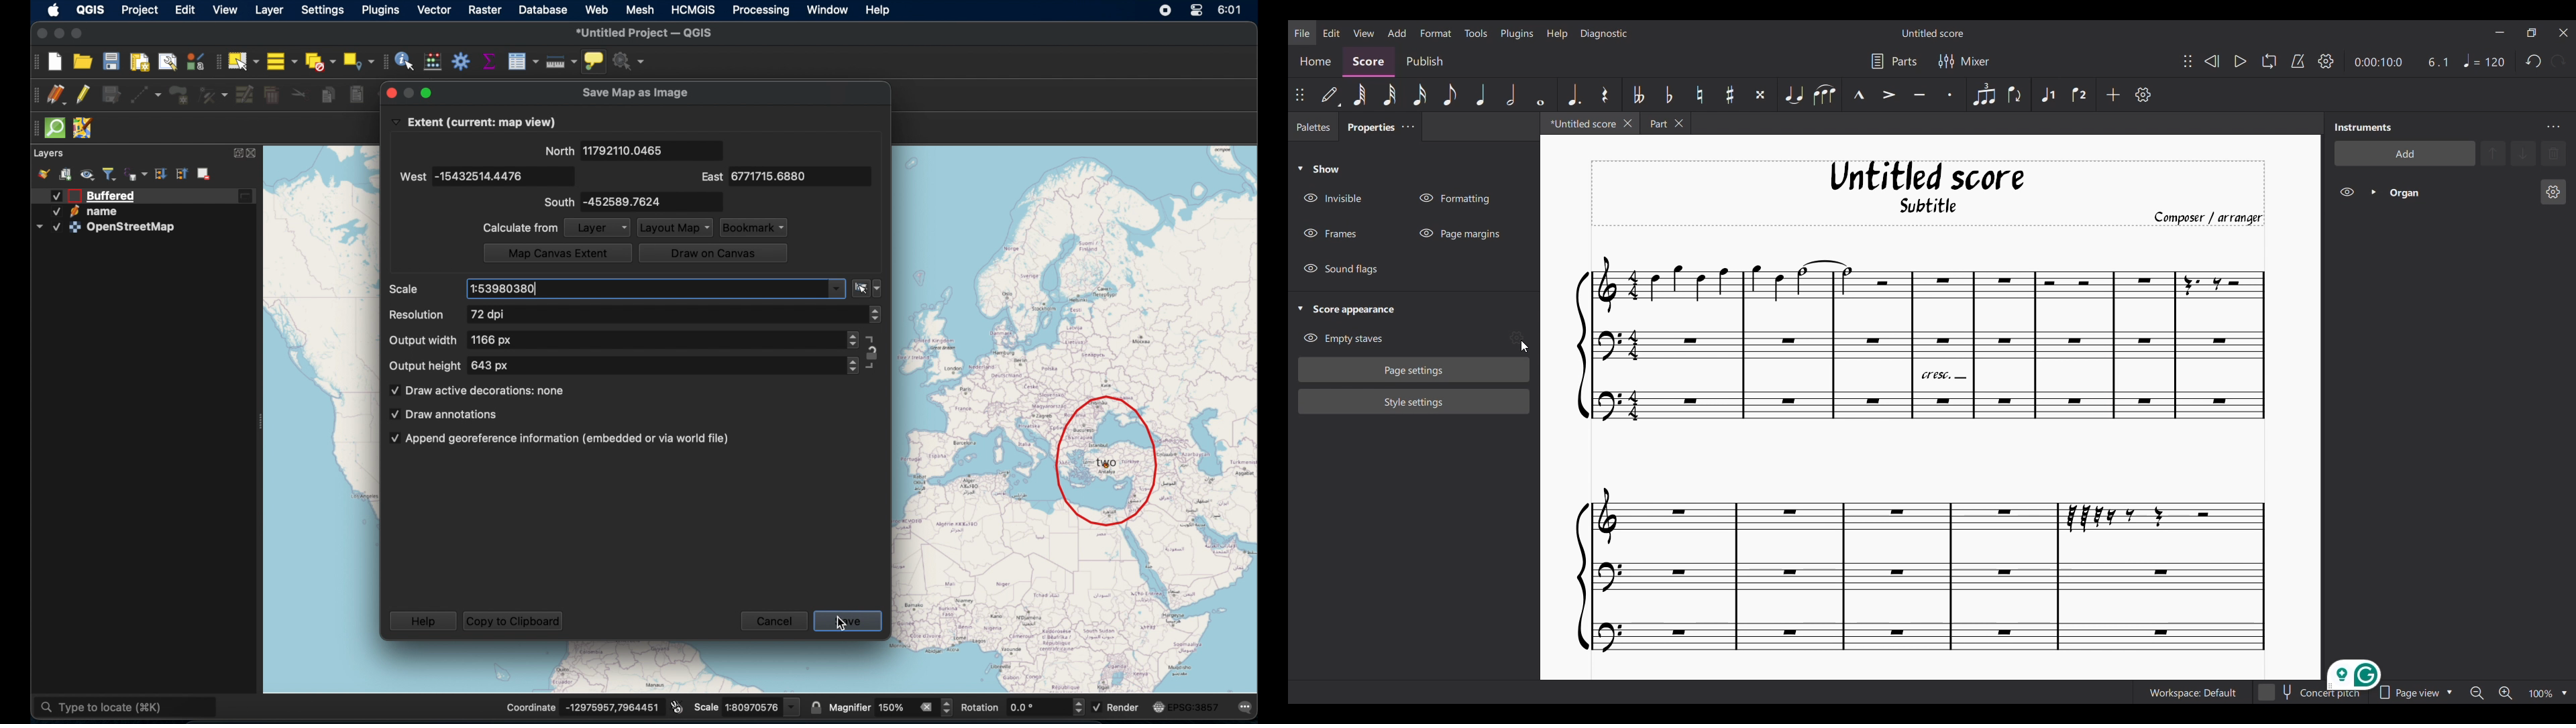 This screenshot has height=728, width=2576. Describe the element at coordinates (773, 621) in the screenshot. I see `cancel` at that location.